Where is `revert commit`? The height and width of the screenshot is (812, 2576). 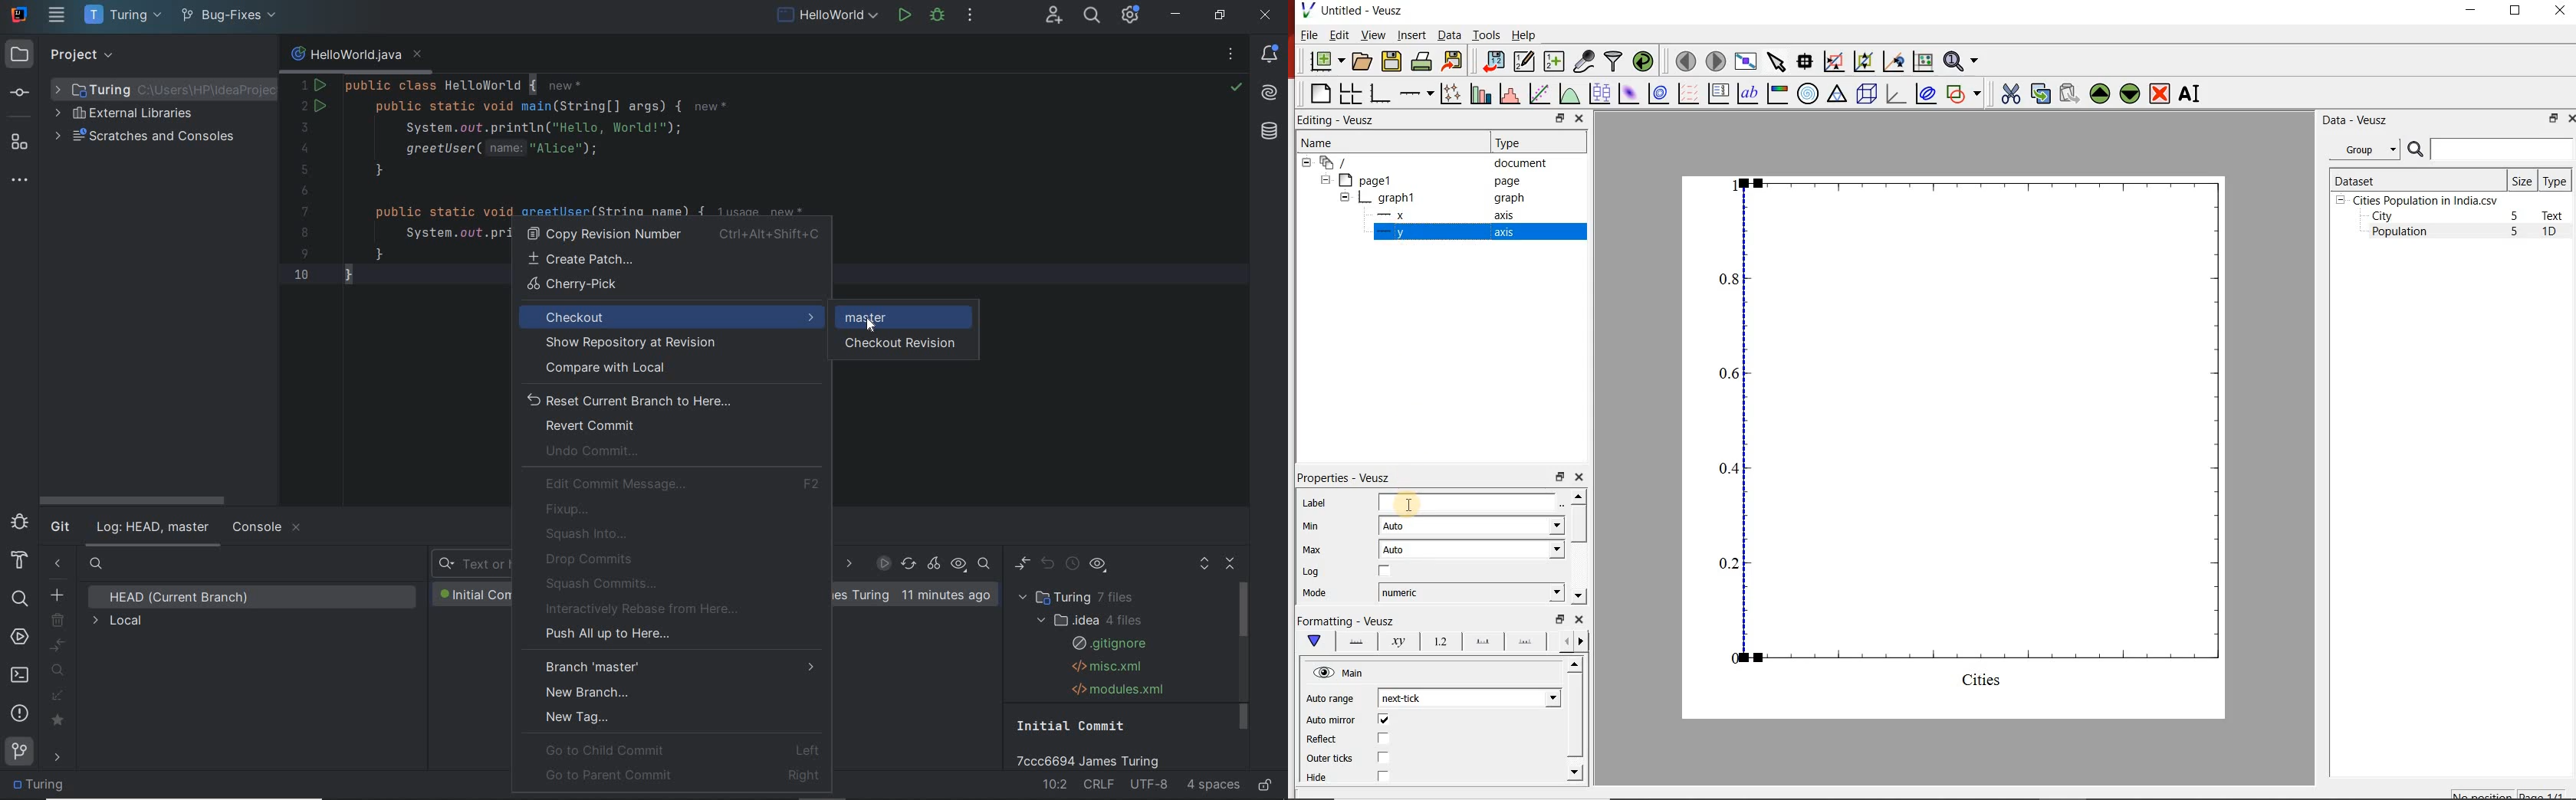 revert commit is located at coordinates (590, 426).